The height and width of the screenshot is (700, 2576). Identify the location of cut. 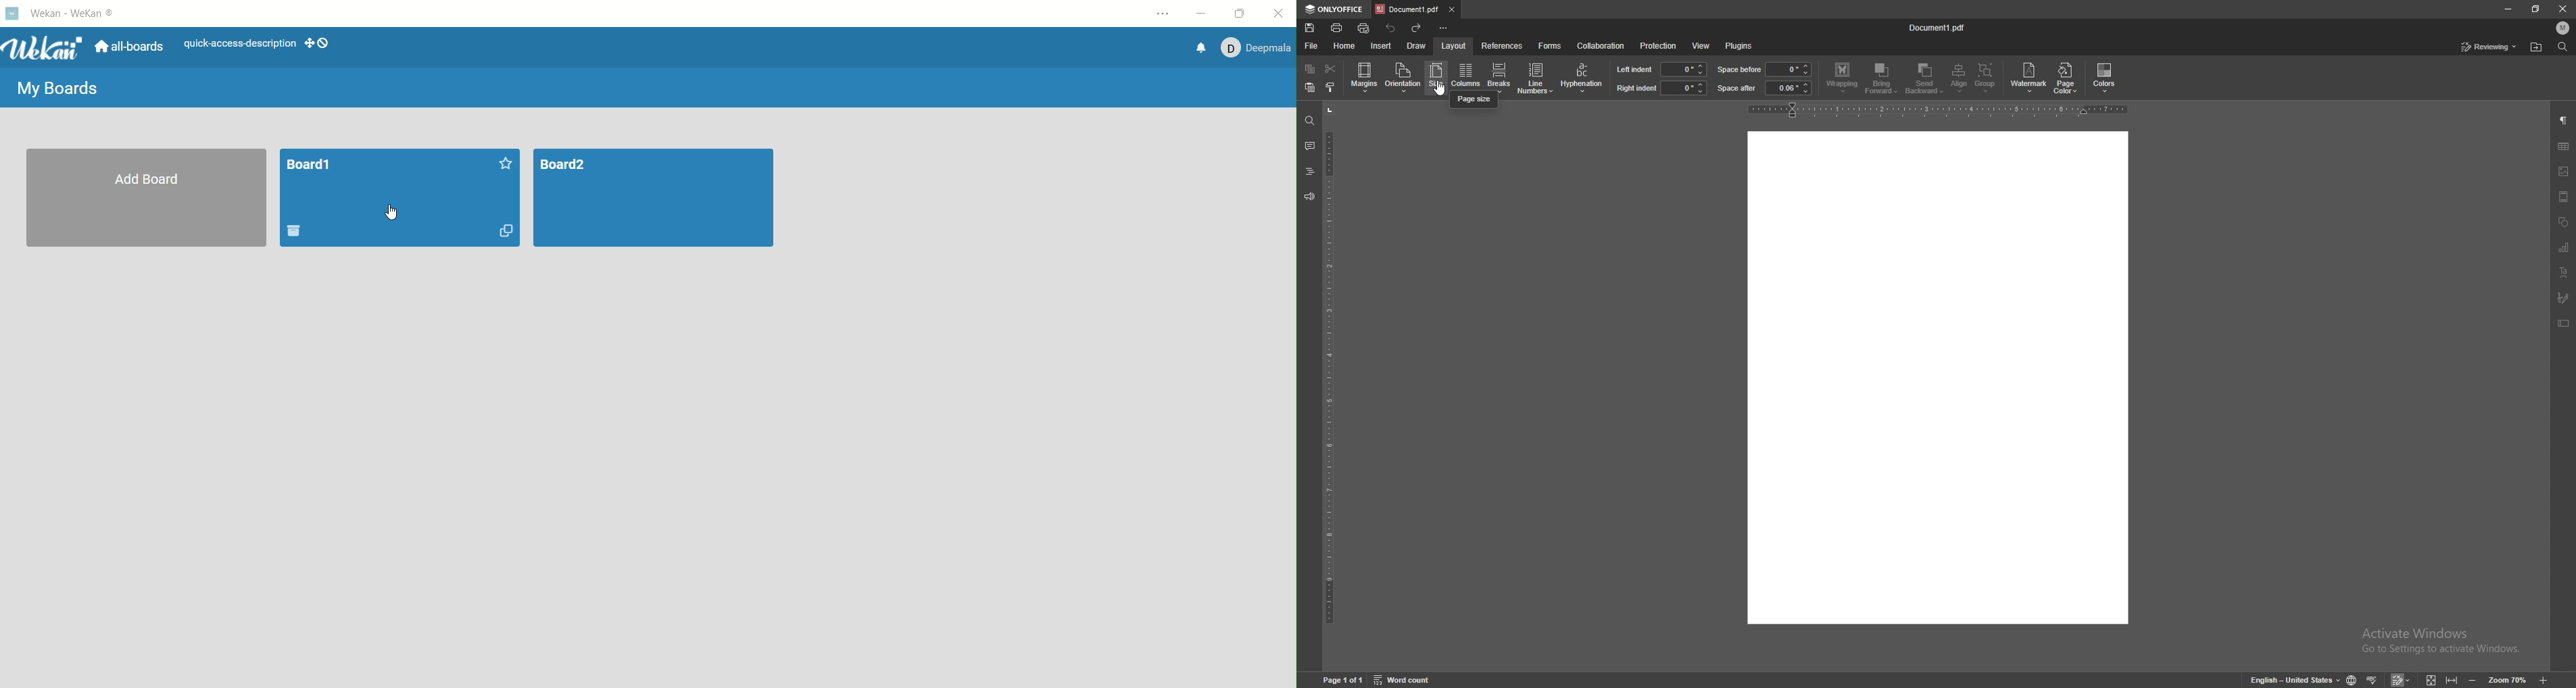
(1330, 69).